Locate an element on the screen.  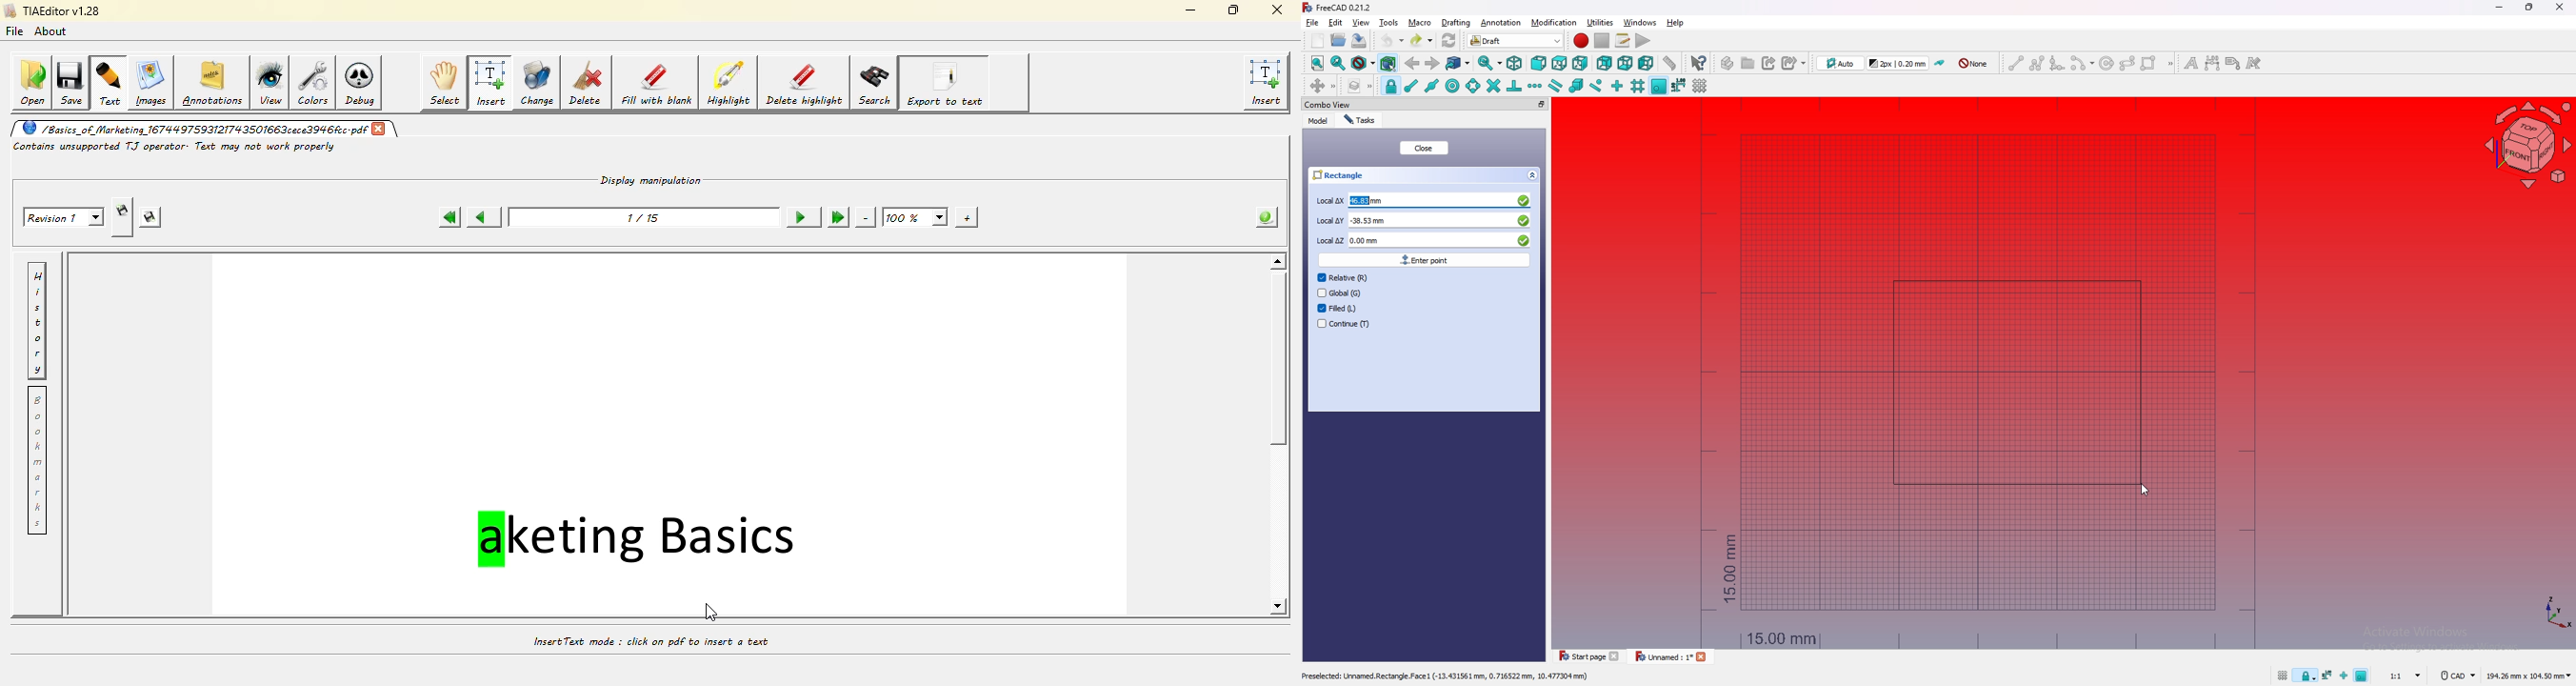
draft creation tools is located at coordinates (2171, 65).